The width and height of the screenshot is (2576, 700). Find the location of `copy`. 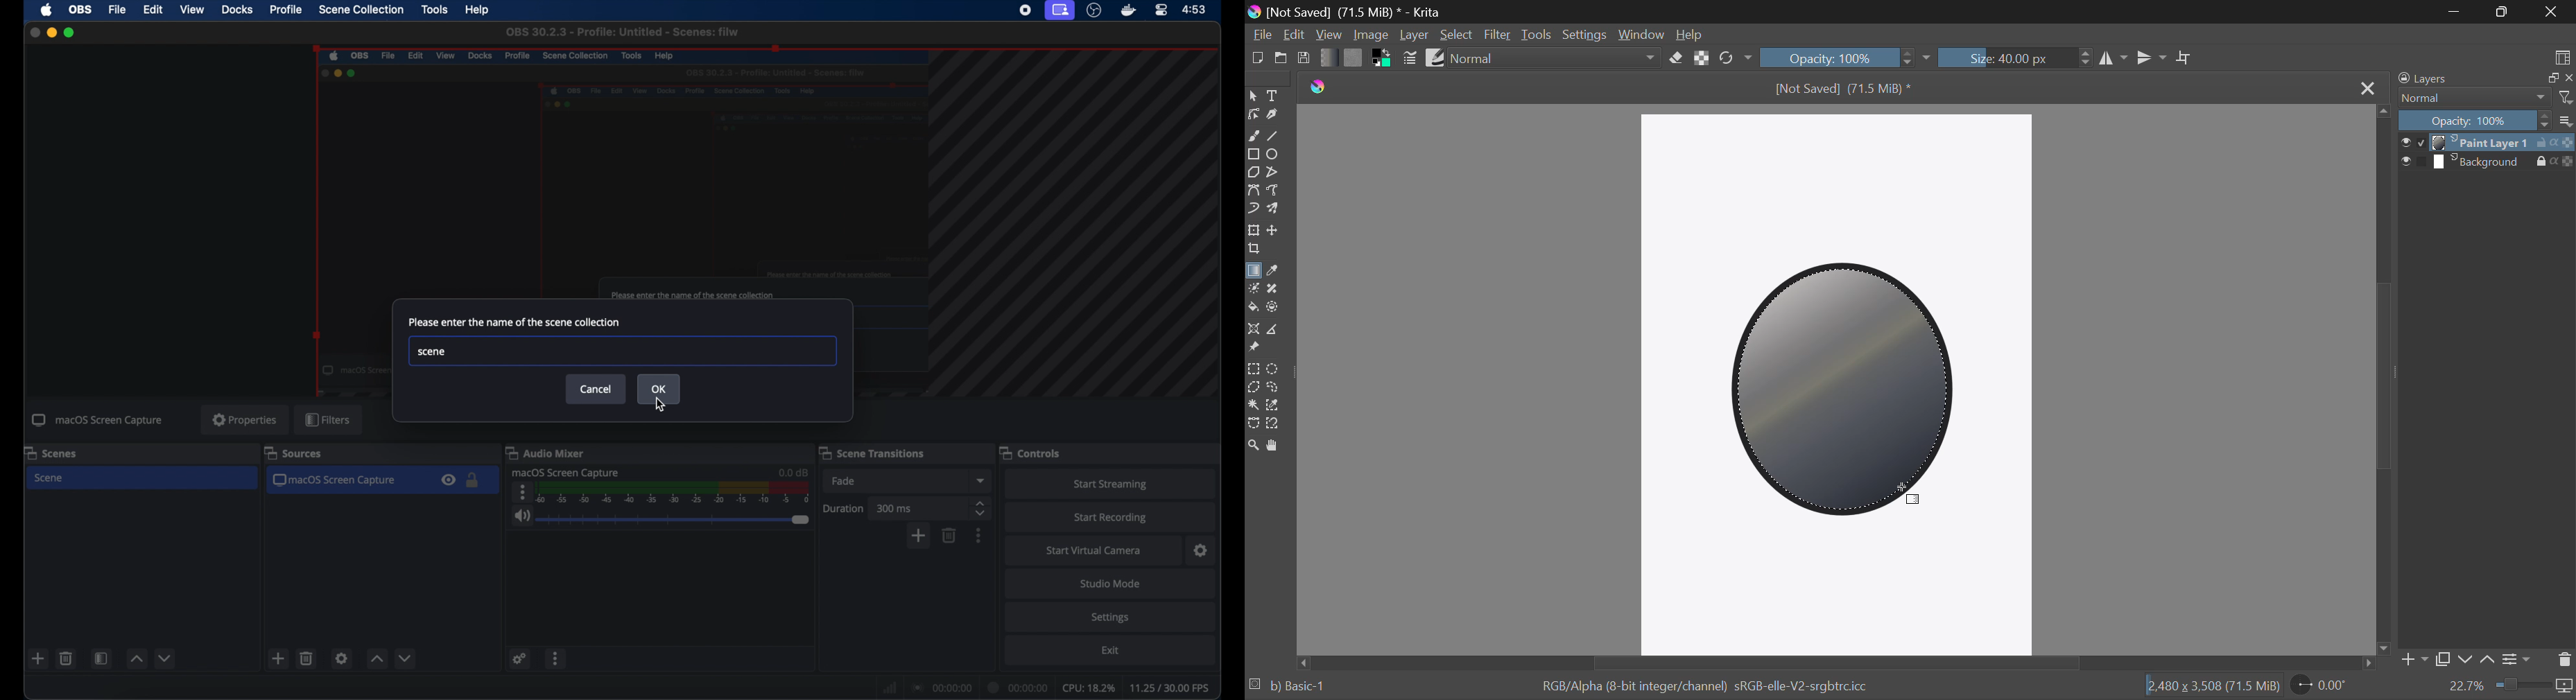

copy is located at coordinates (2552, 77).